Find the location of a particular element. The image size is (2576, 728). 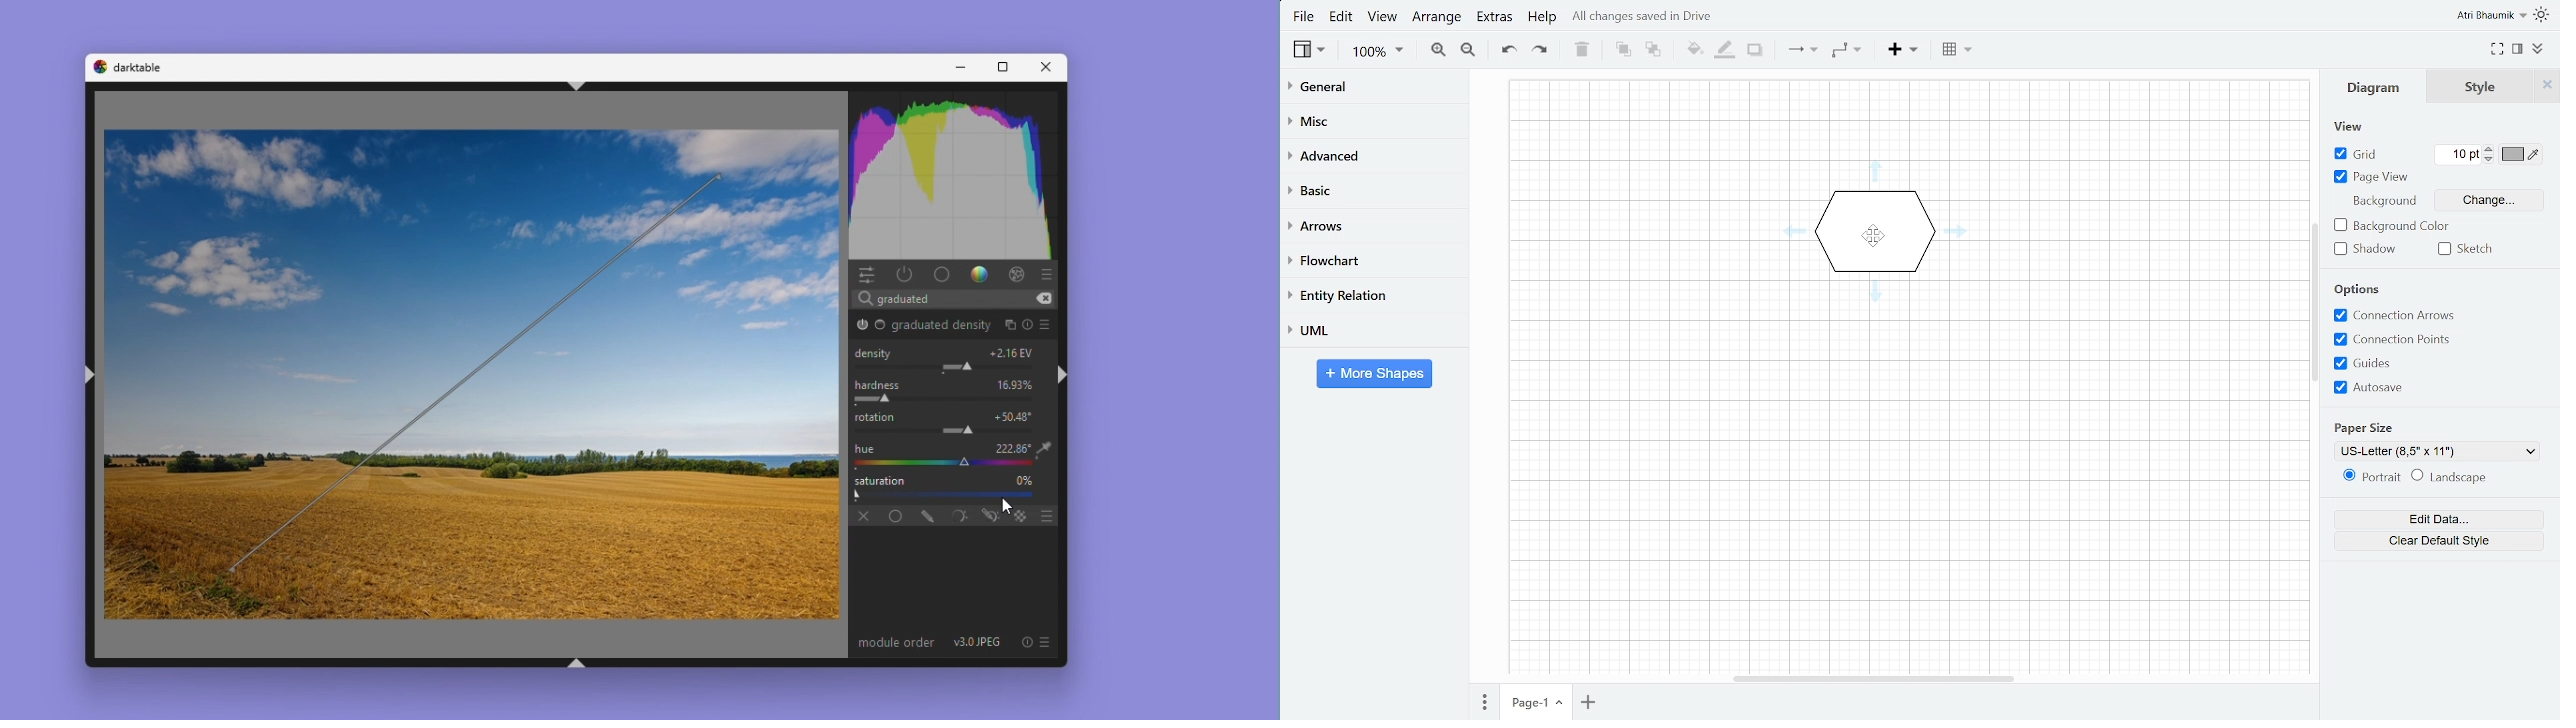

eyedropper tool logo is located at coordinates (1045, 449).